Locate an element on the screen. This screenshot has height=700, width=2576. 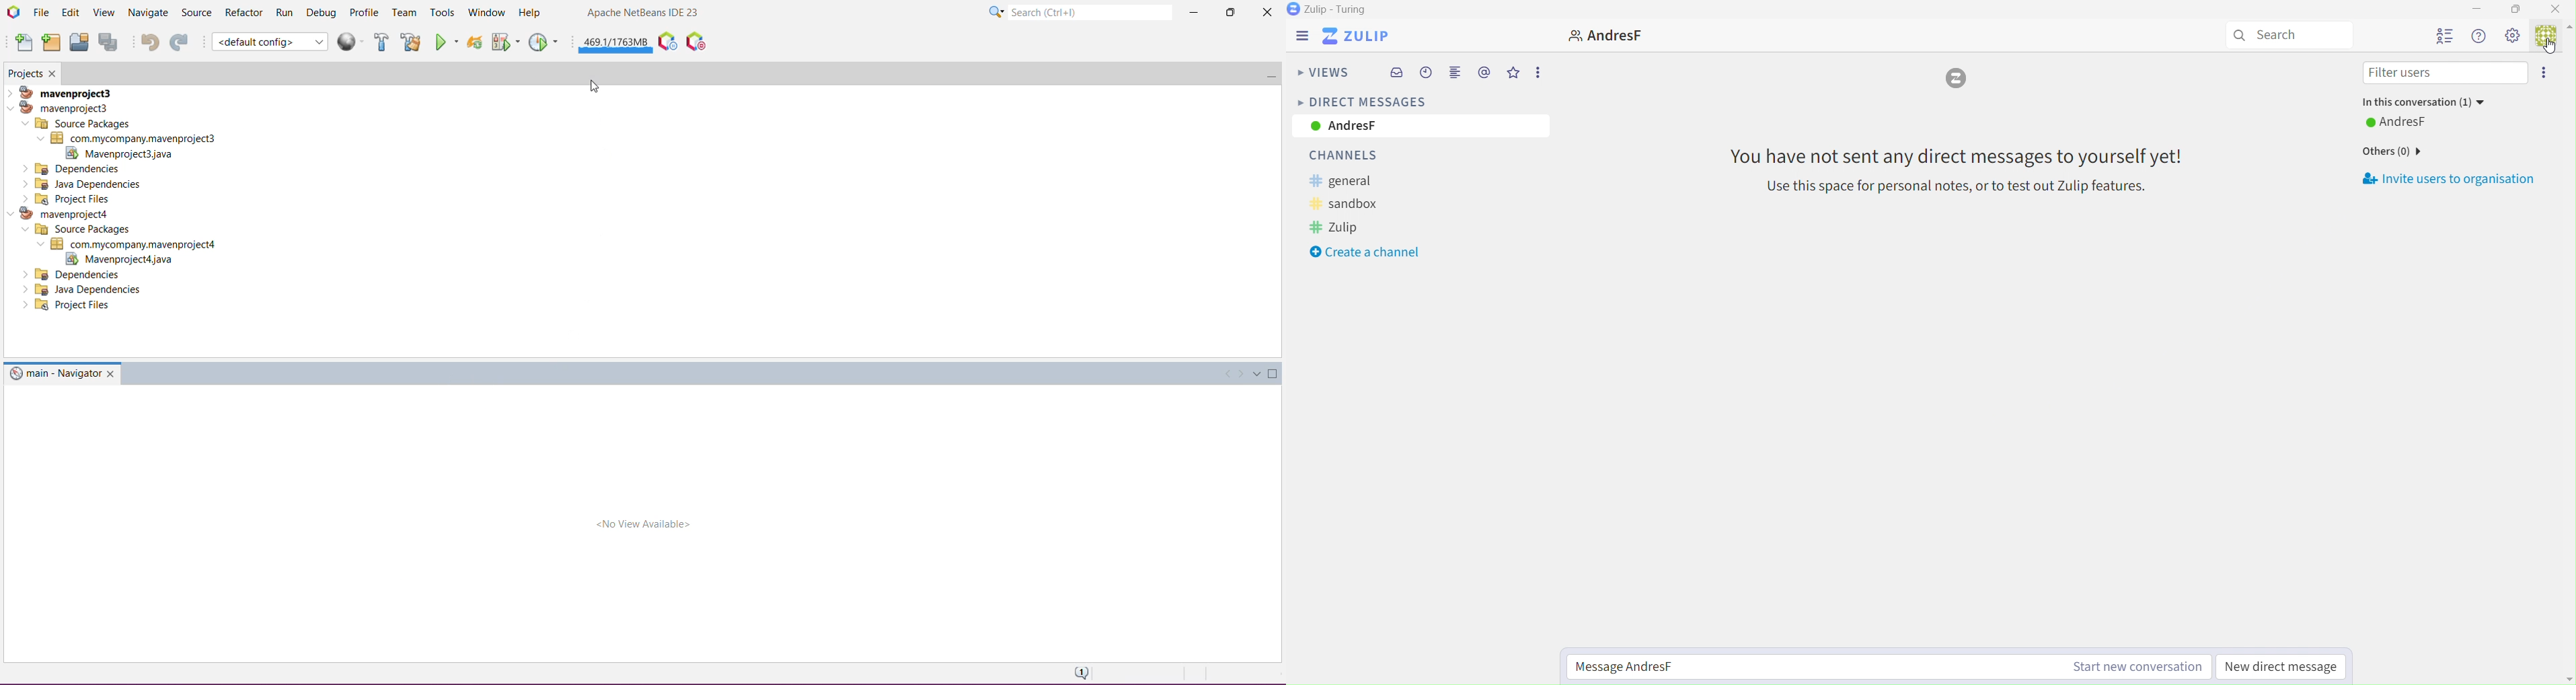
Box is located at coordinates (2515, 9).